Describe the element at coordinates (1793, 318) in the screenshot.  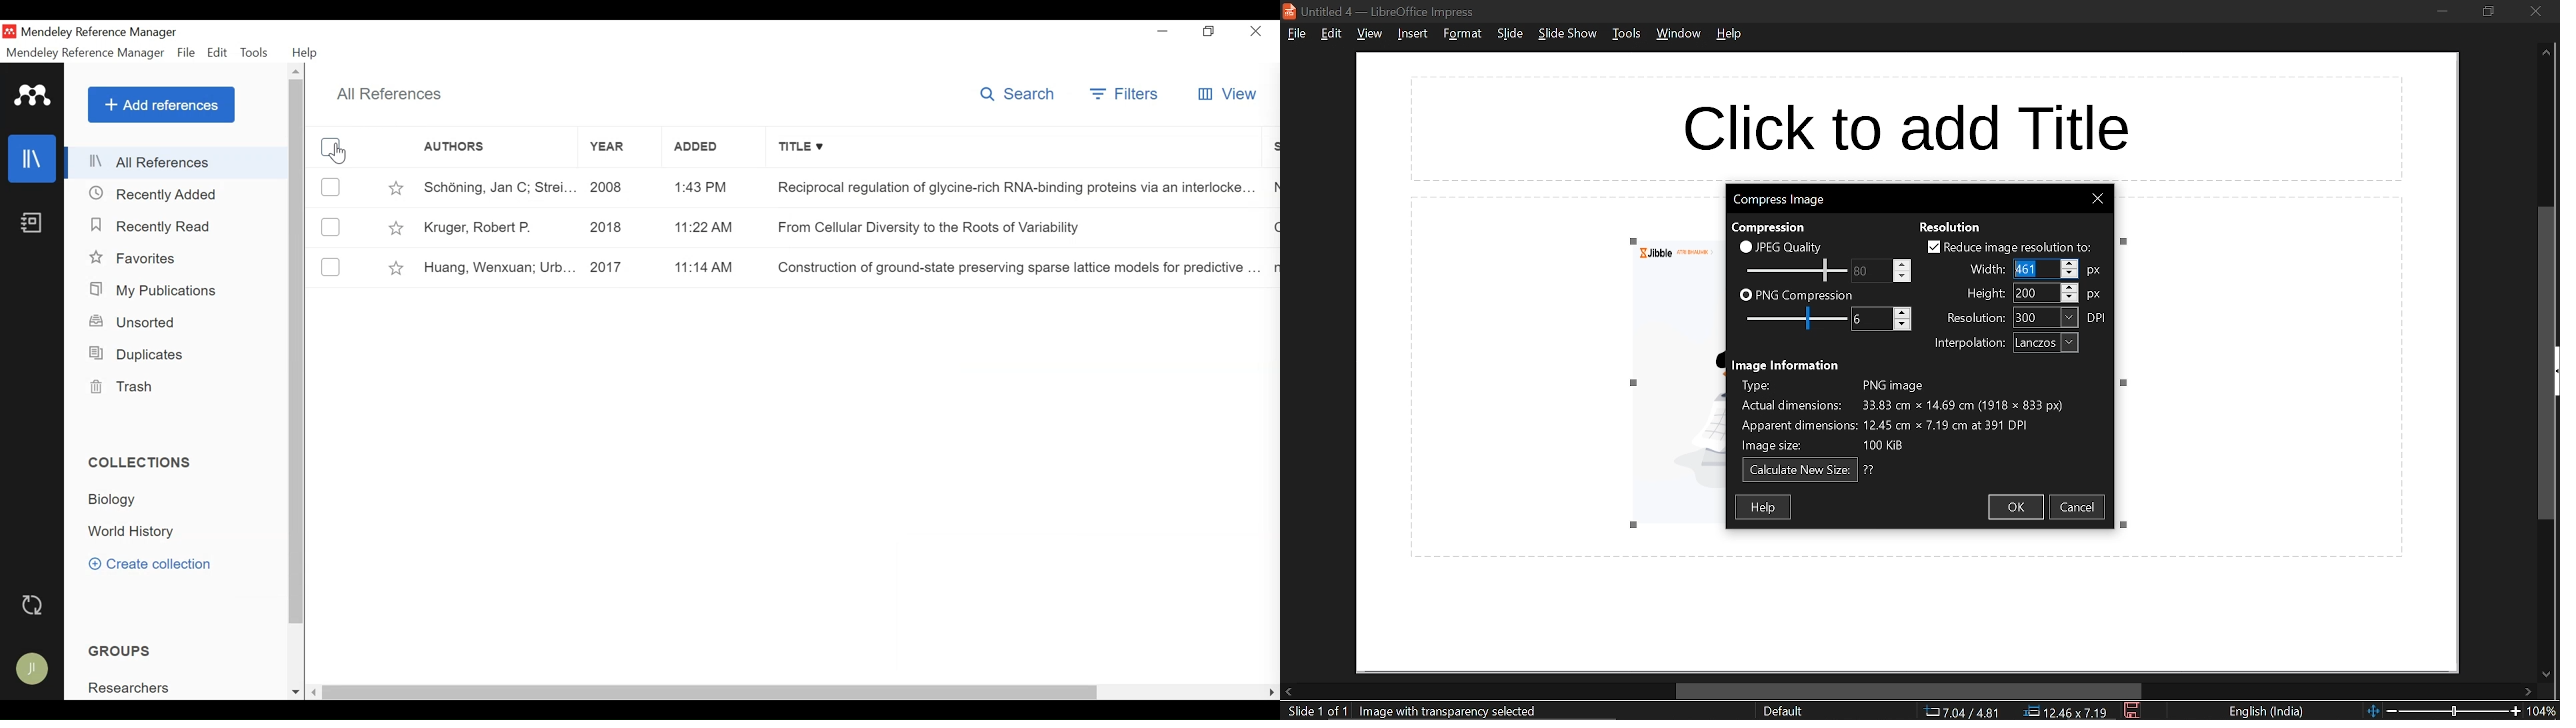
I see `PNG compression scale` at that location.